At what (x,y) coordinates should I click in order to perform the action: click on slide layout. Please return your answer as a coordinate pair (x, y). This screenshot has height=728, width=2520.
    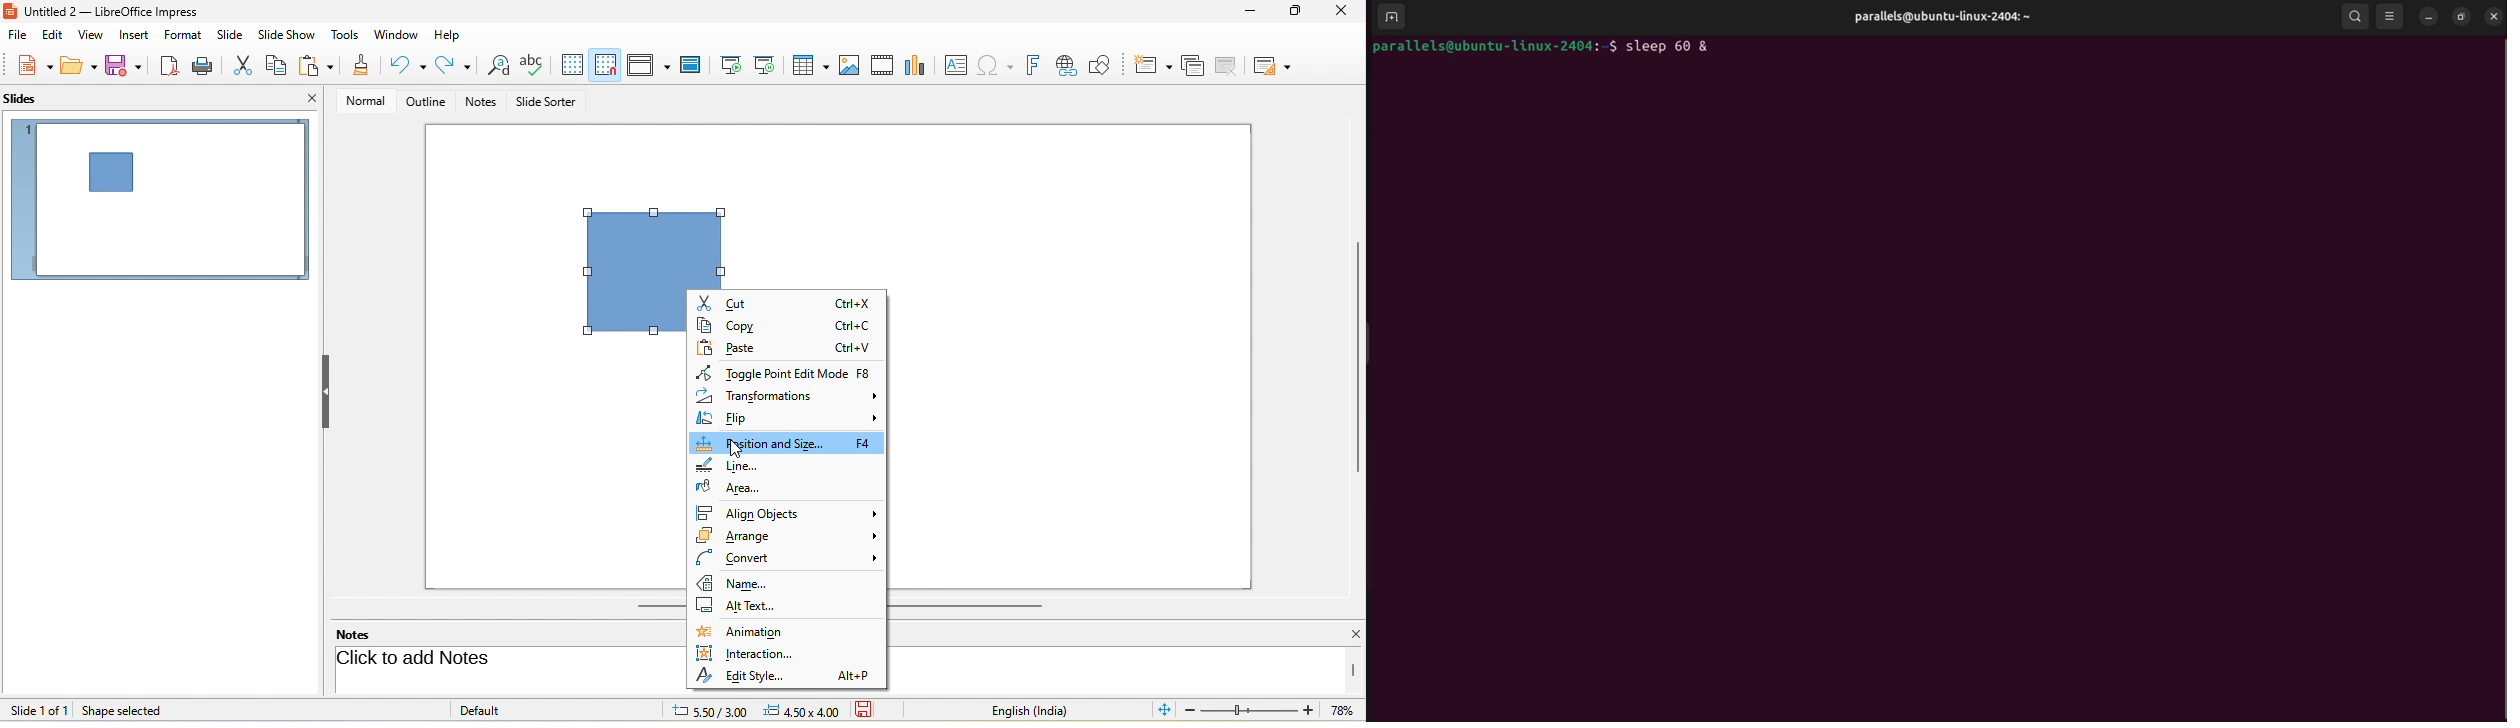
    Looking at the image, I should click on (1277, 64).